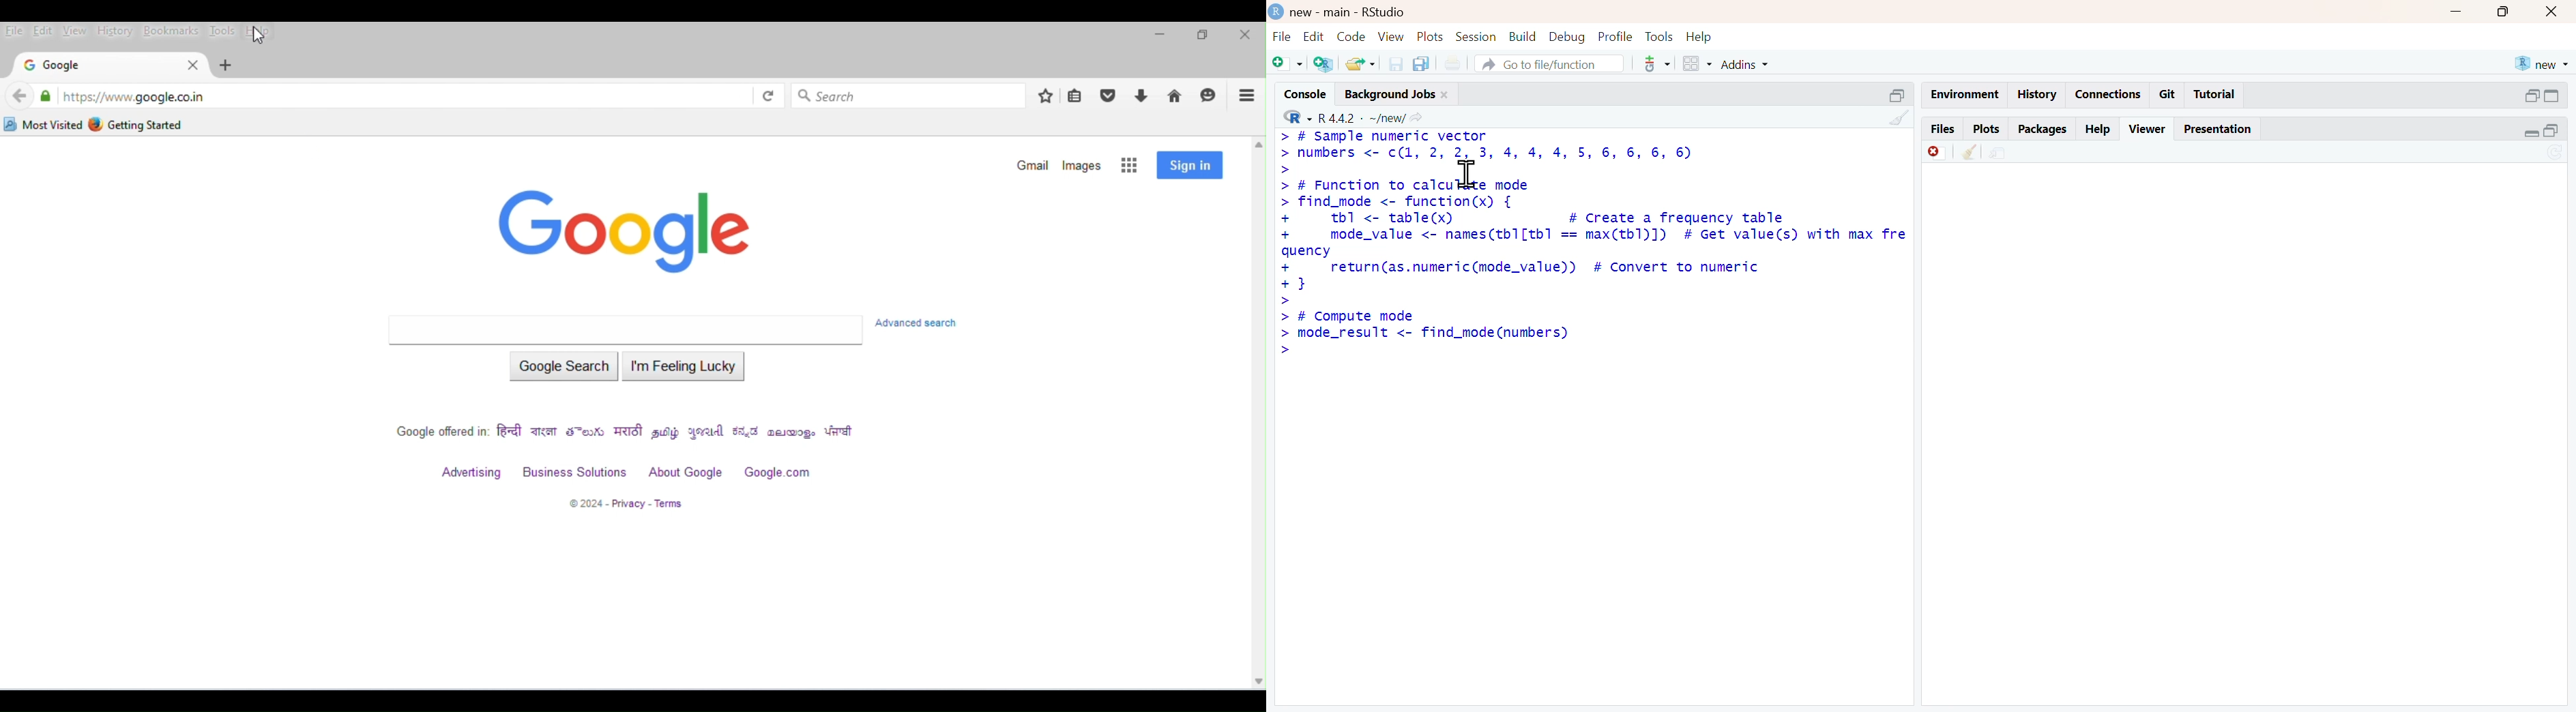 Image resolution: width=2576 pixels, height=728 pixels. I want to click on viewer, so click(2148, 129).